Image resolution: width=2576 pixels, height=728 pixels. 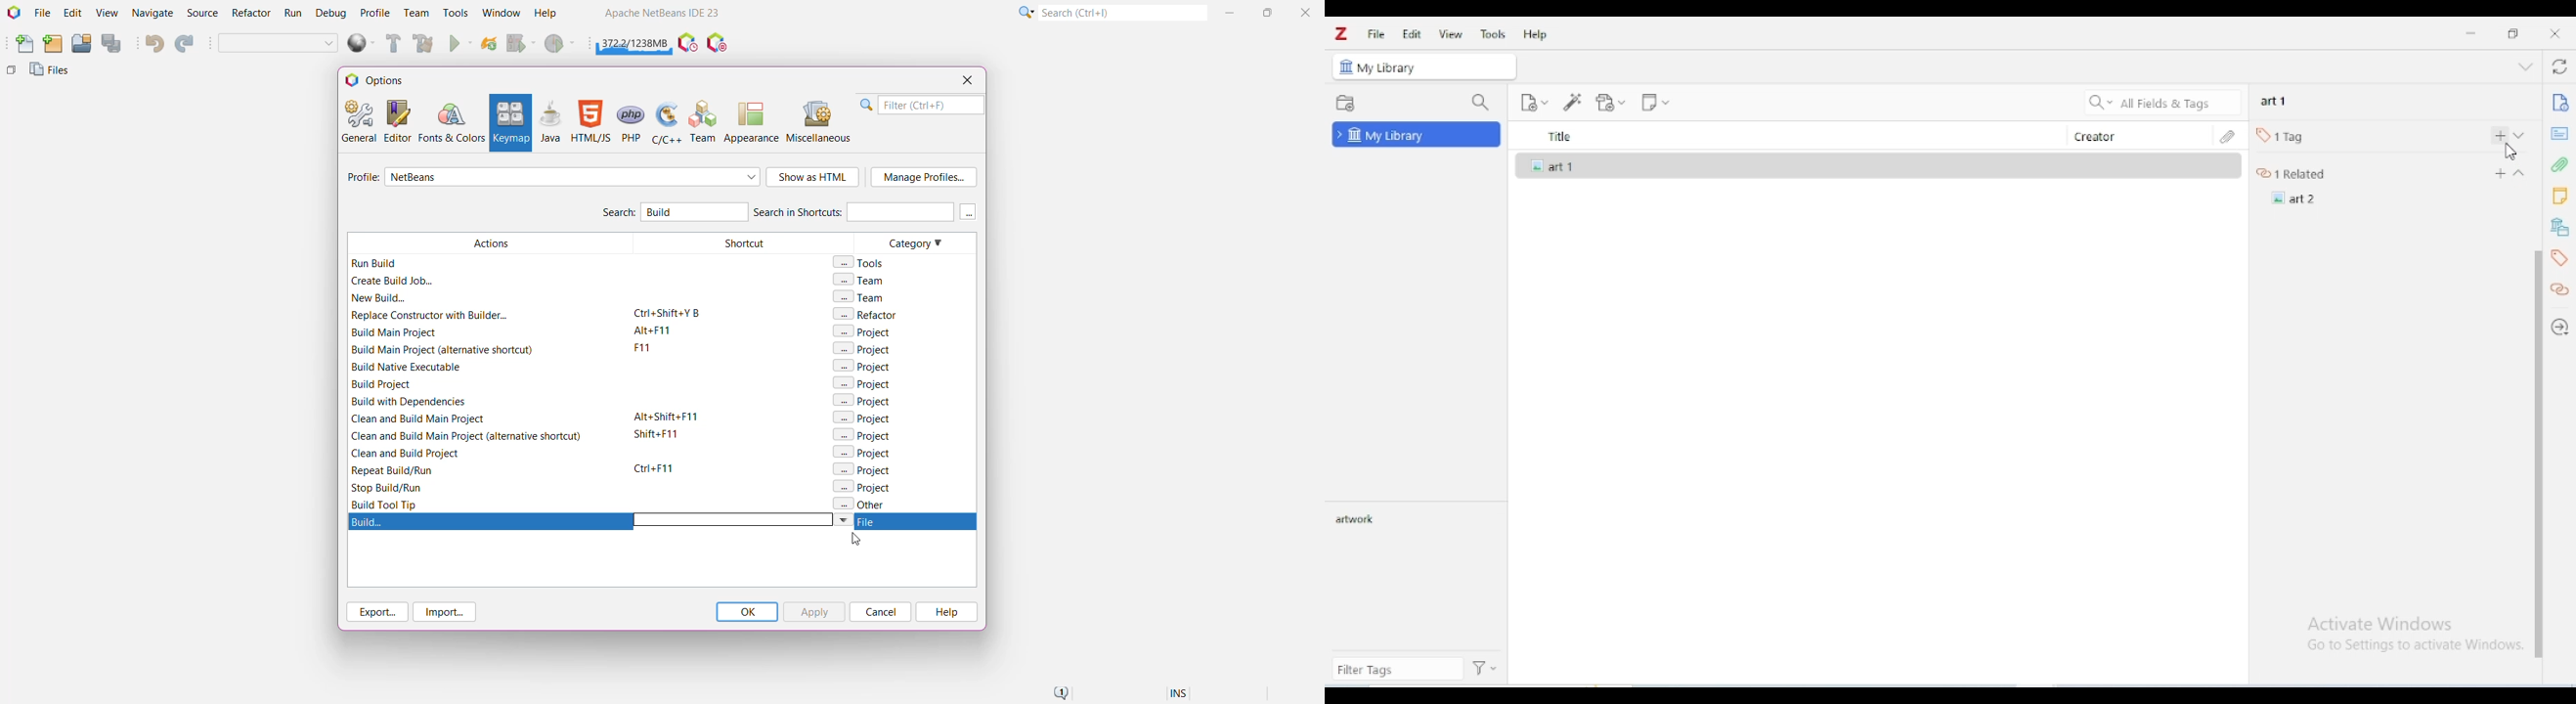 I want to click on creator, so click(x=2137, y=136).